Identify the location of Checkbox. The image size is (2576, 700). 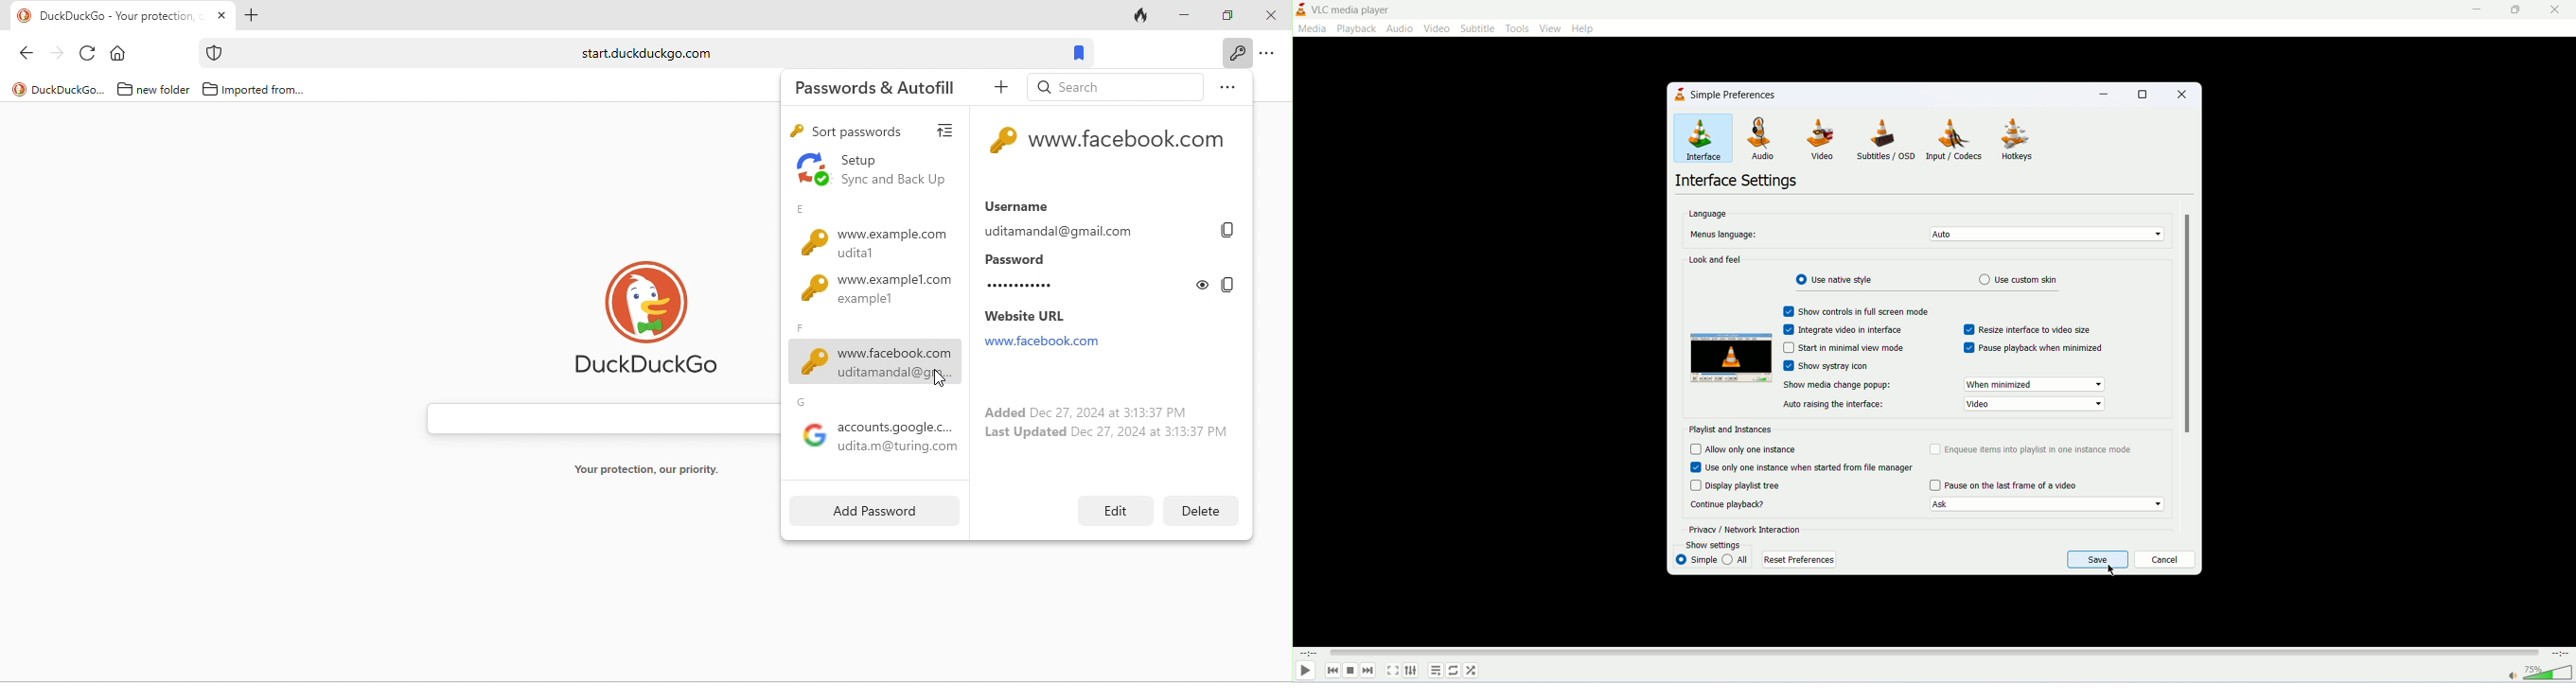
(1695, 486).